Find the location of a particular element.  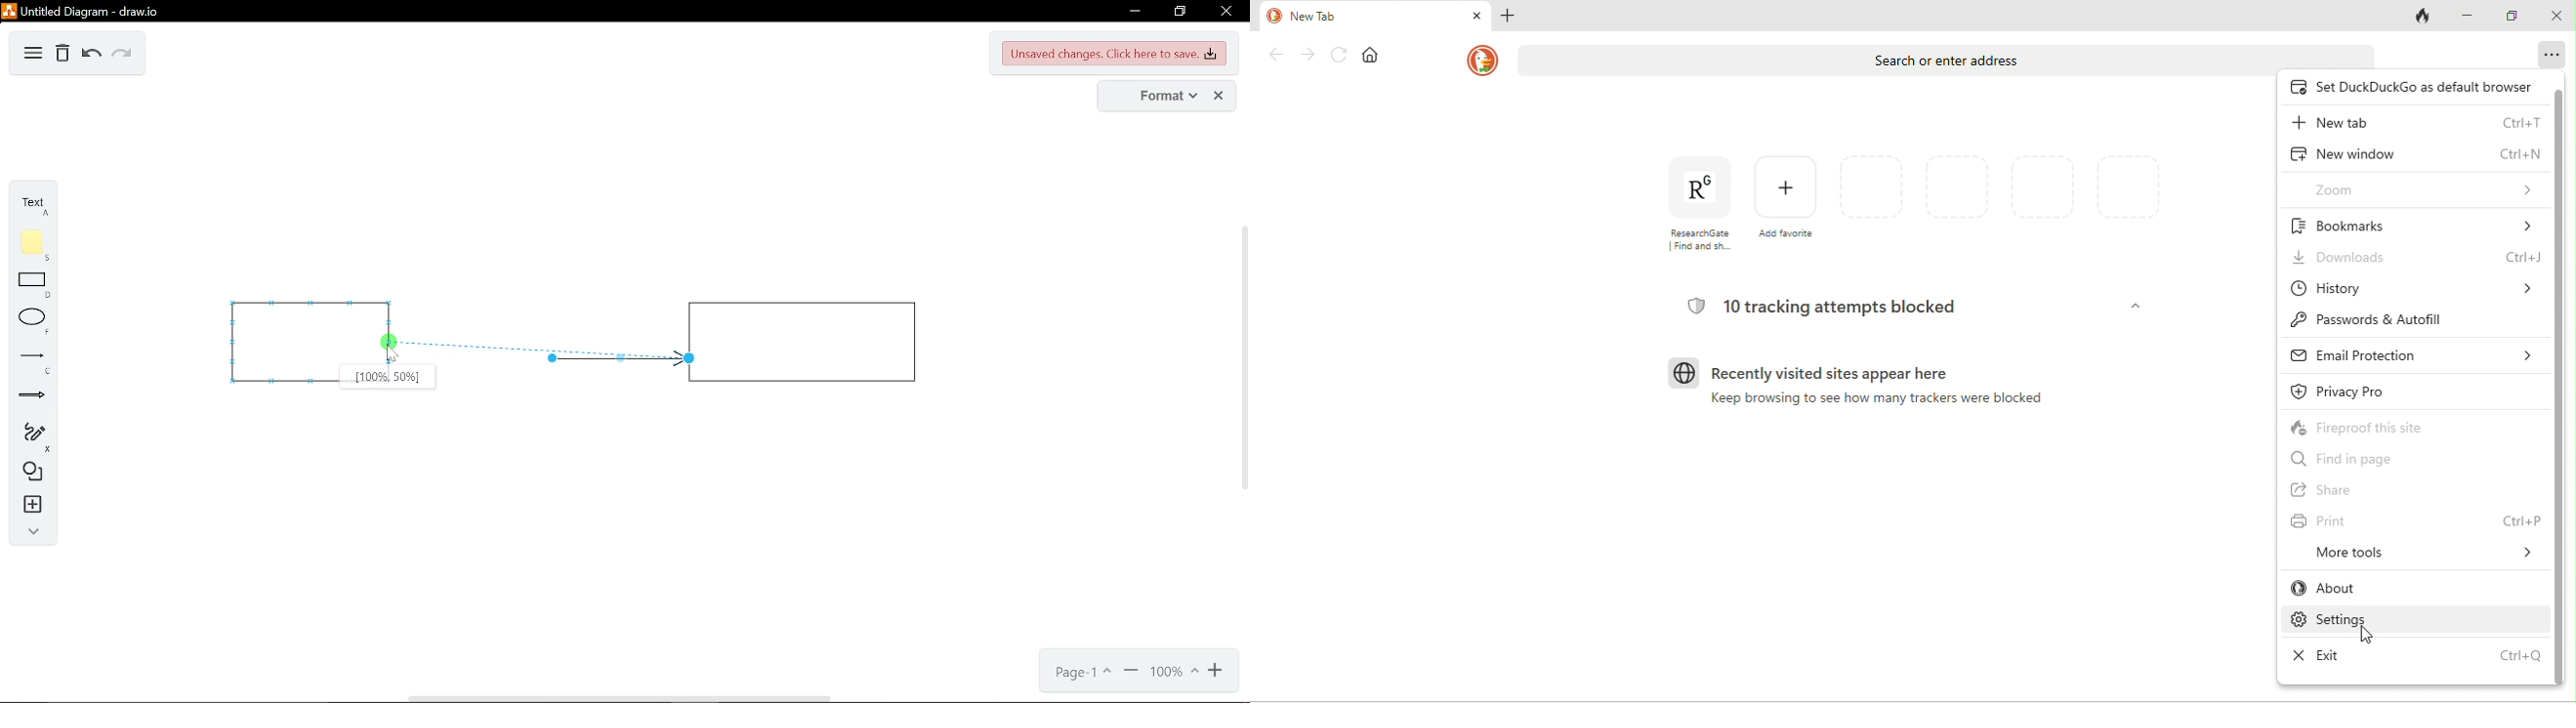

redo is located at coordinates (122, 55).